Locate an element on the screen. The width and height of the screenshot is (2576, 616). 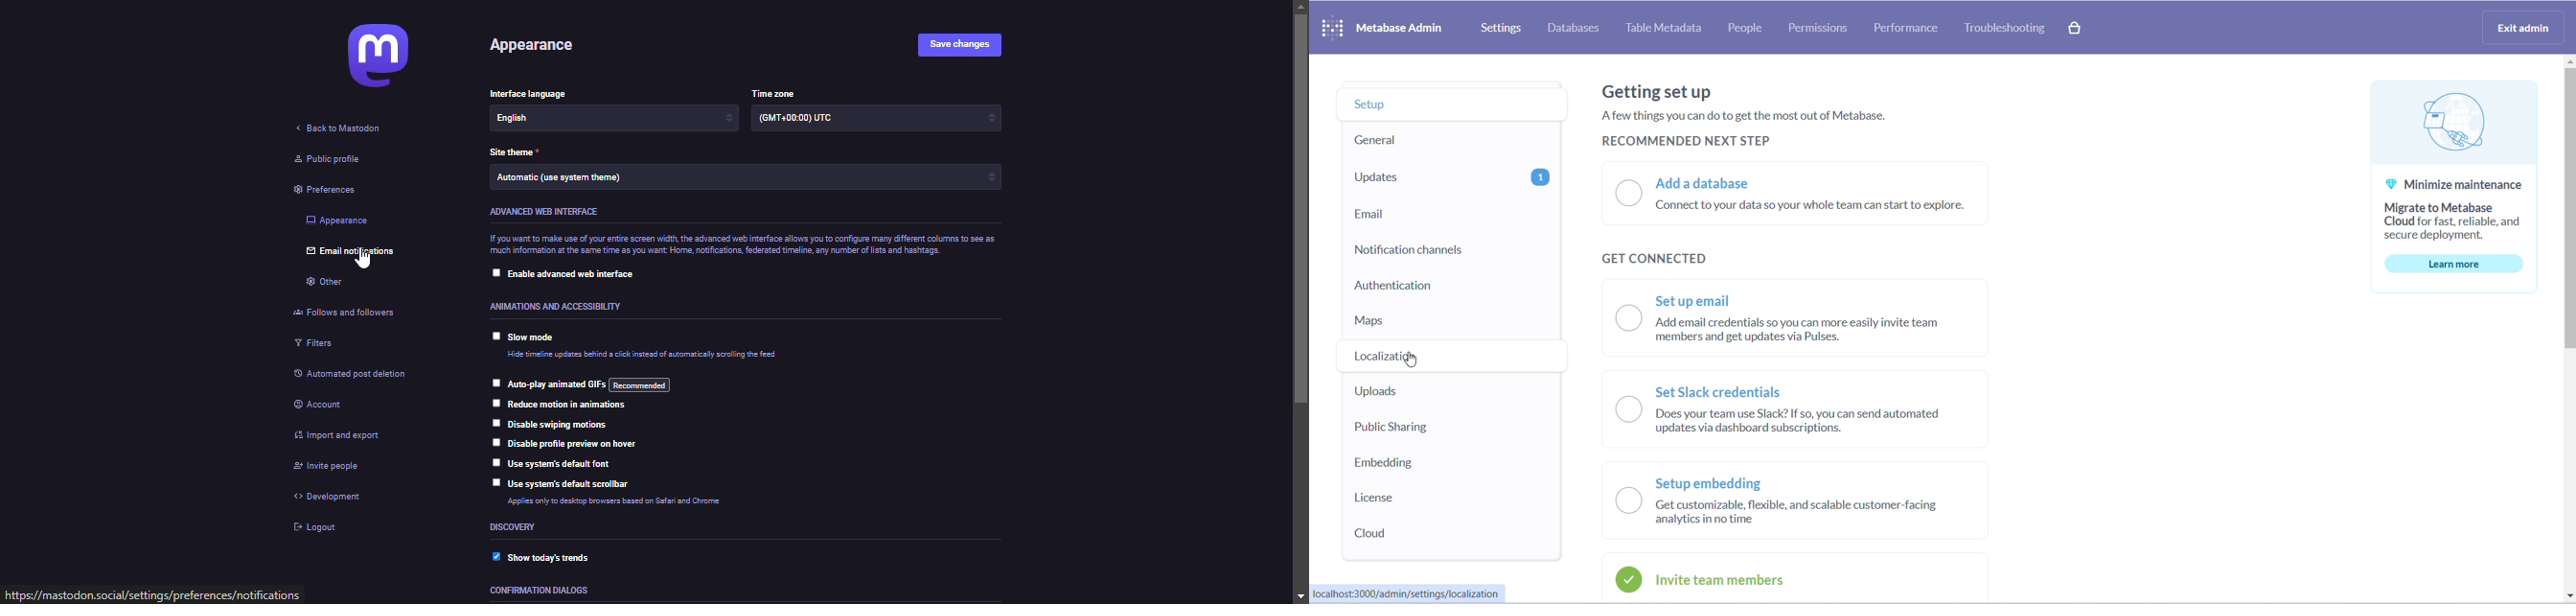
scroll bar is located at coordinates (1303, 301).